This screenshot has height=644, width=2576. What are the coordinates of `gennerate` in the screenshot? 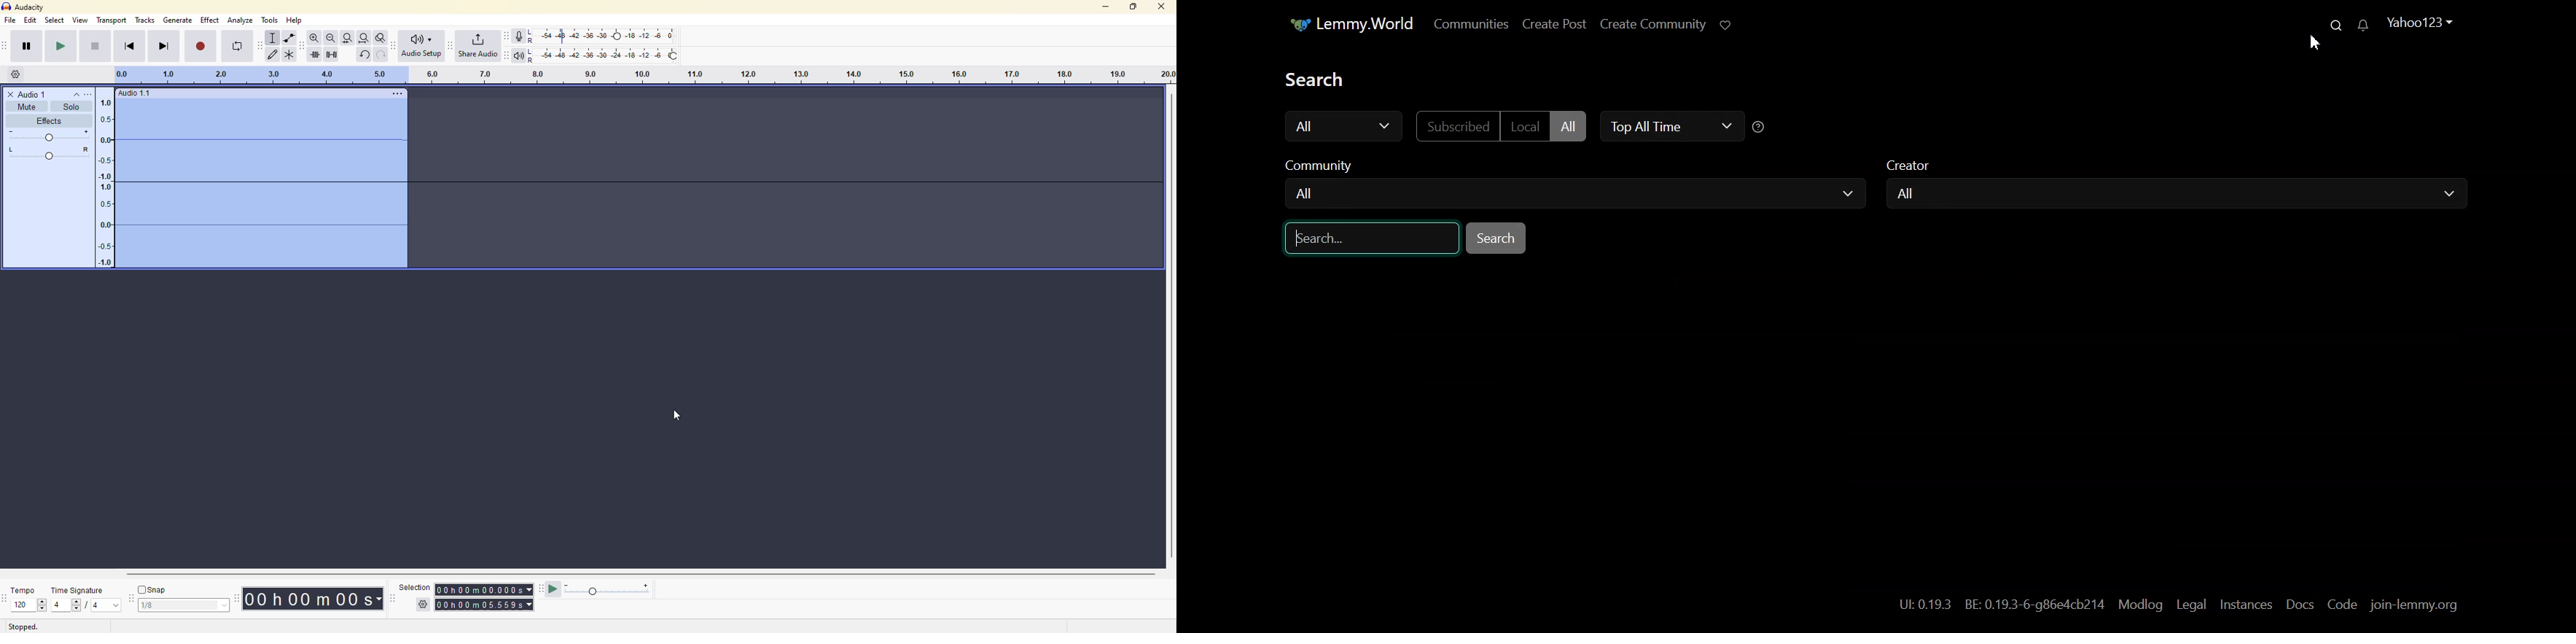 It's located at (177, 20).